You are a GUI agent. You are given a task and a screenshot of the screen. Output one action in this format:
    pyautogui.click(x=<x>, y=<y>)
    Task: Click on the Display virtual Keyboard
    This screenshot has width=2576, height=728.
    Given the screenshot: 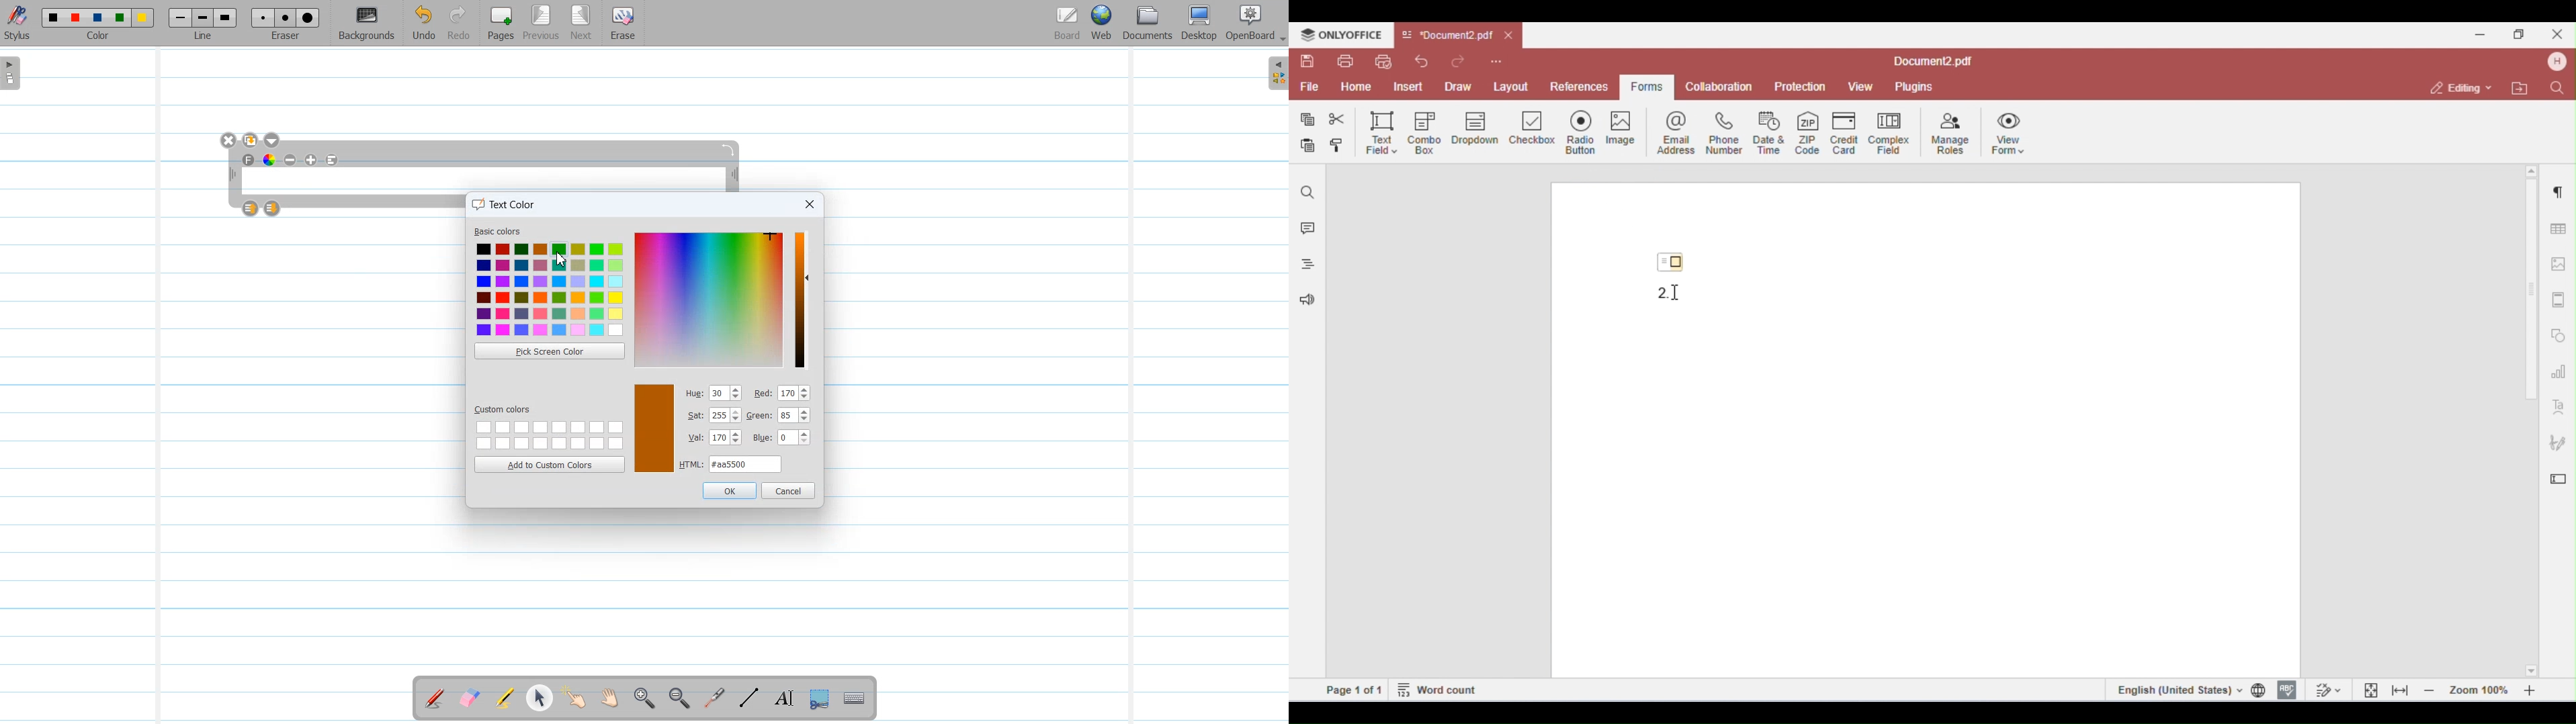 What is the action you would take?
    pyautogui.click(x=855, y=699)
    